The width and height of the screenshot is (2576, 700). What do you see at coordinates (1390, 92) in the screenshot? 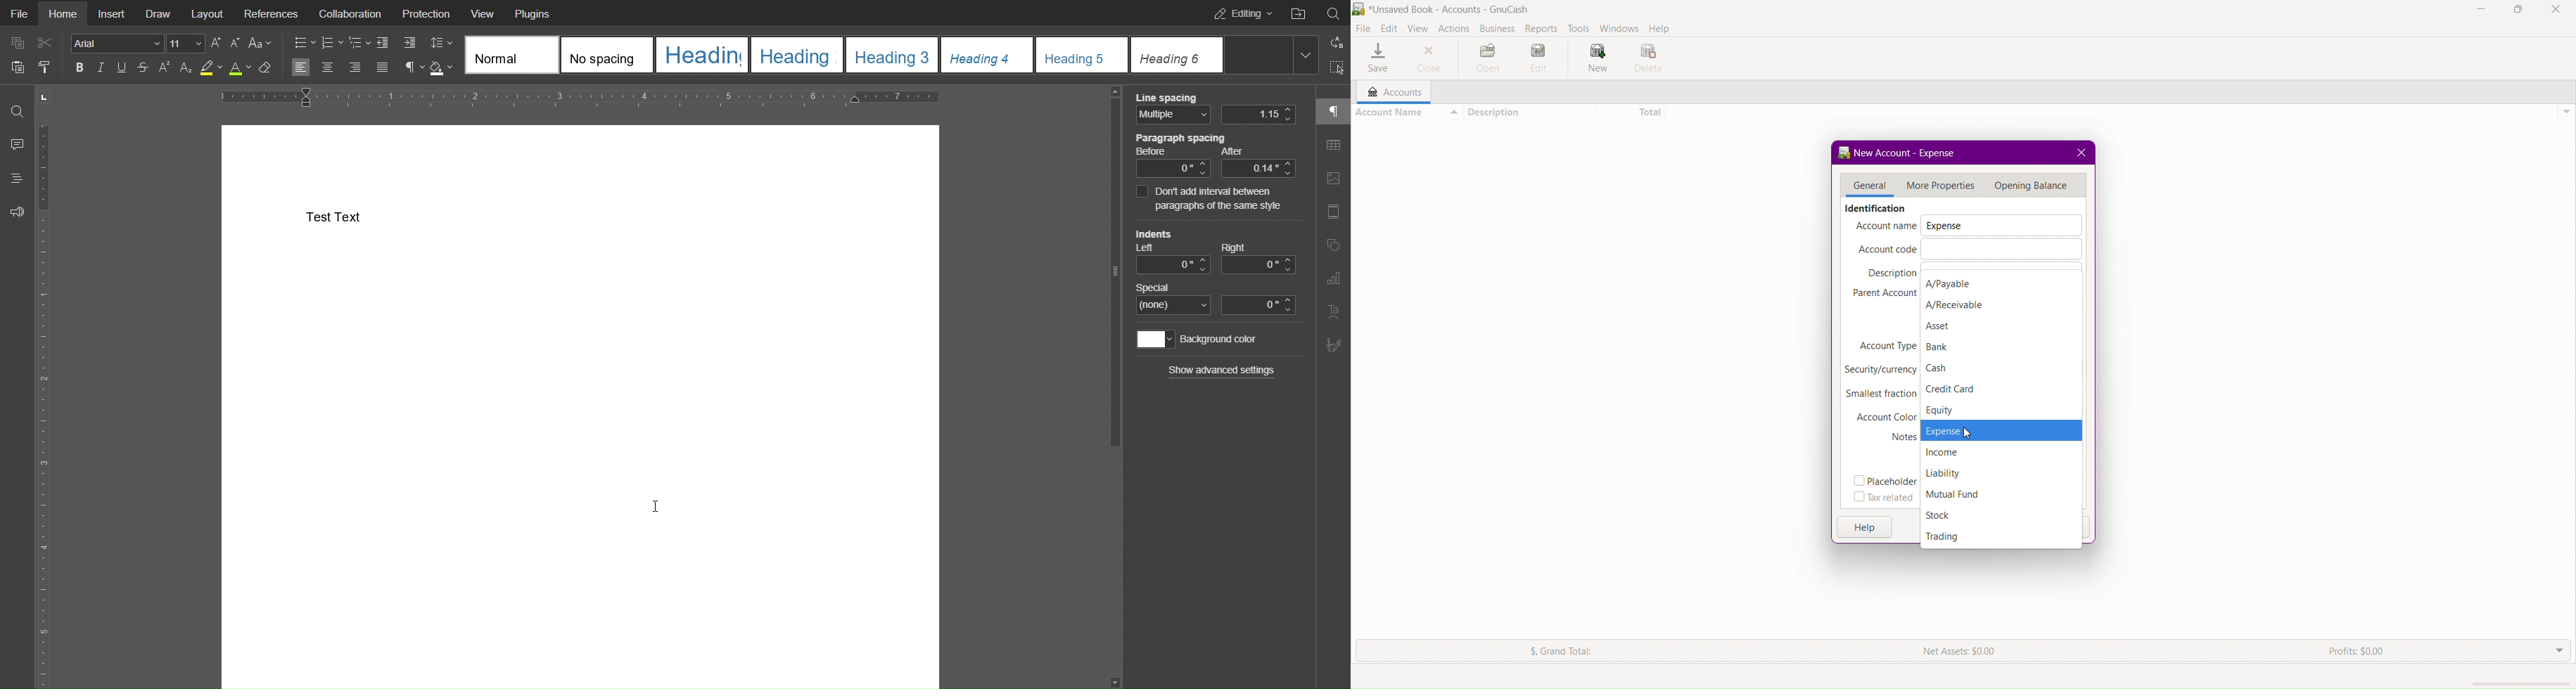
I see `Accounts` at bounding box center [1390, 92].